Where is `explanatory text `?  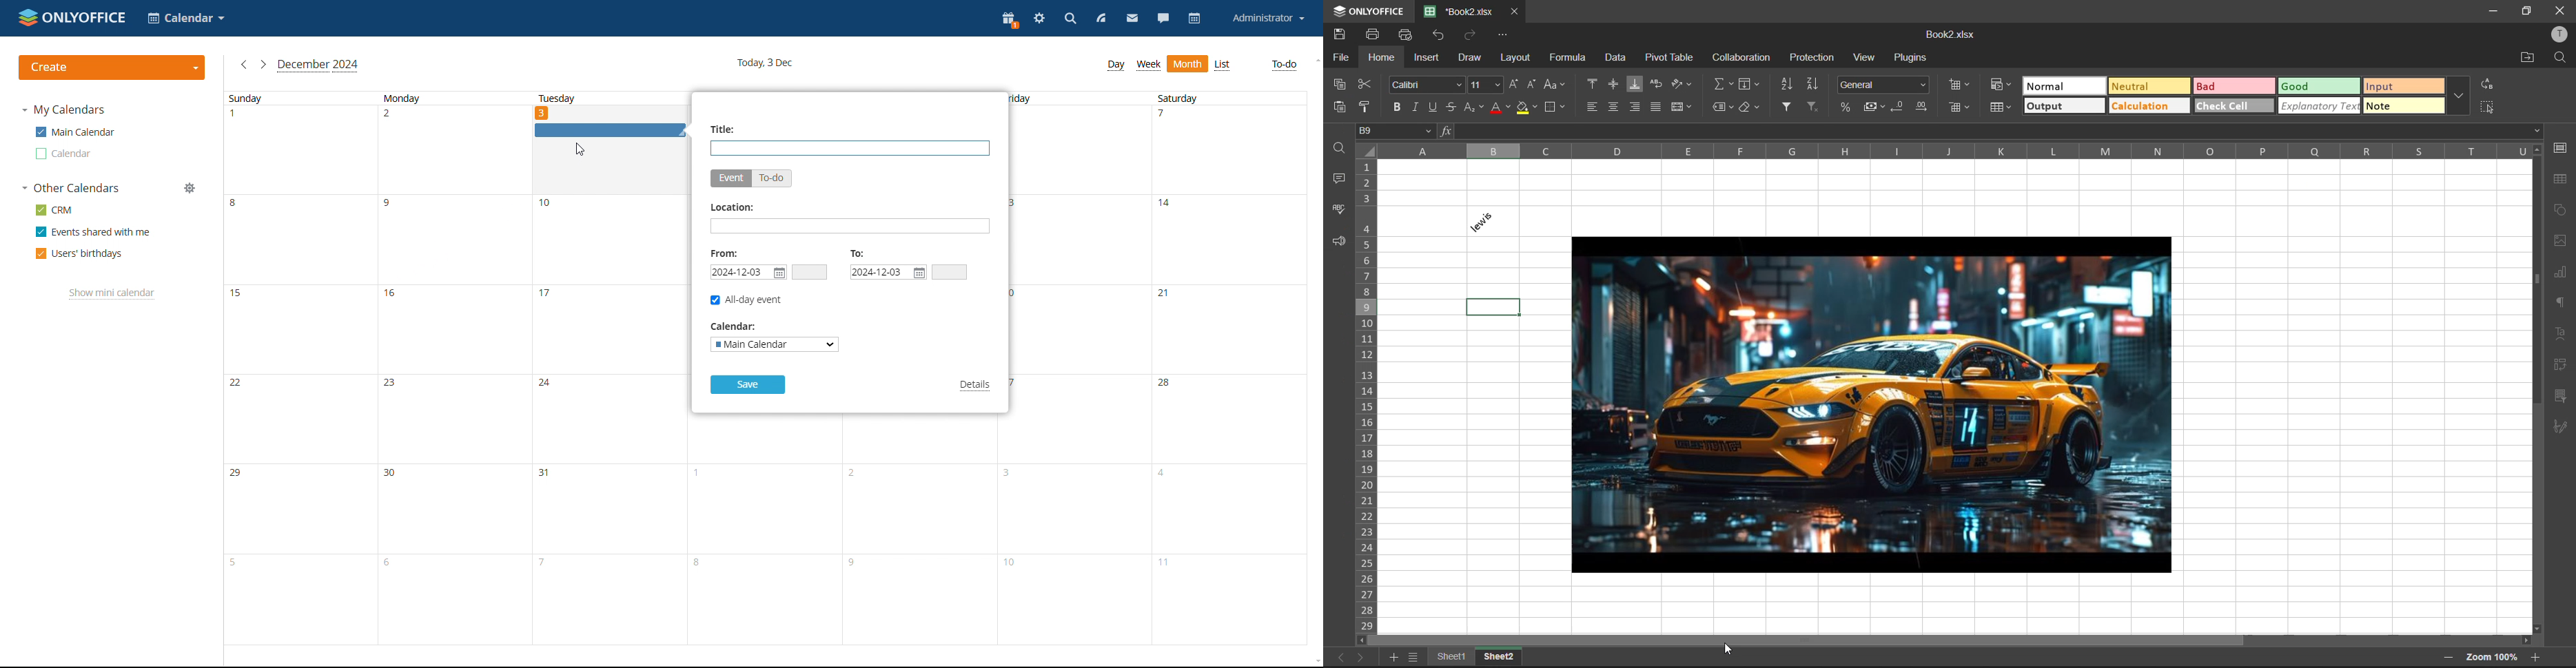 explanatory text  is located at coordinates (2317, 106).